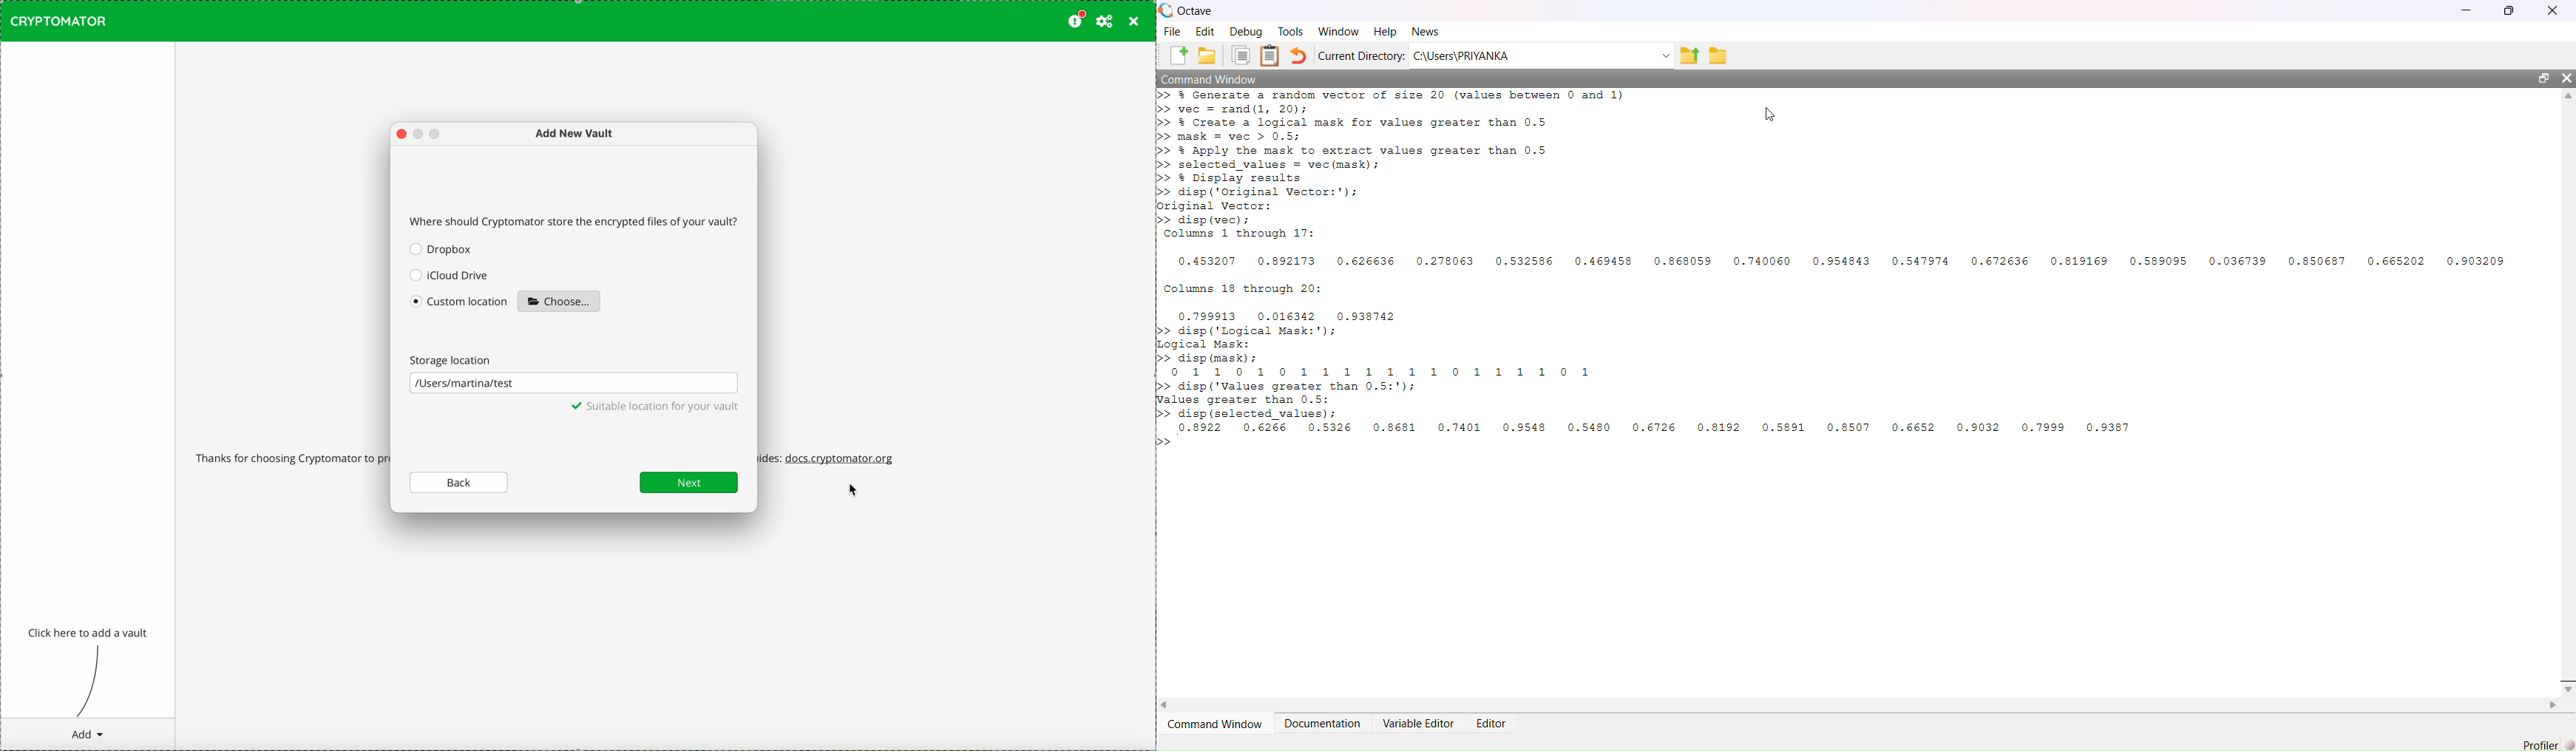  Describe the element at coordinates (857, 492) in the screenshot. I see `cursor` at that location.